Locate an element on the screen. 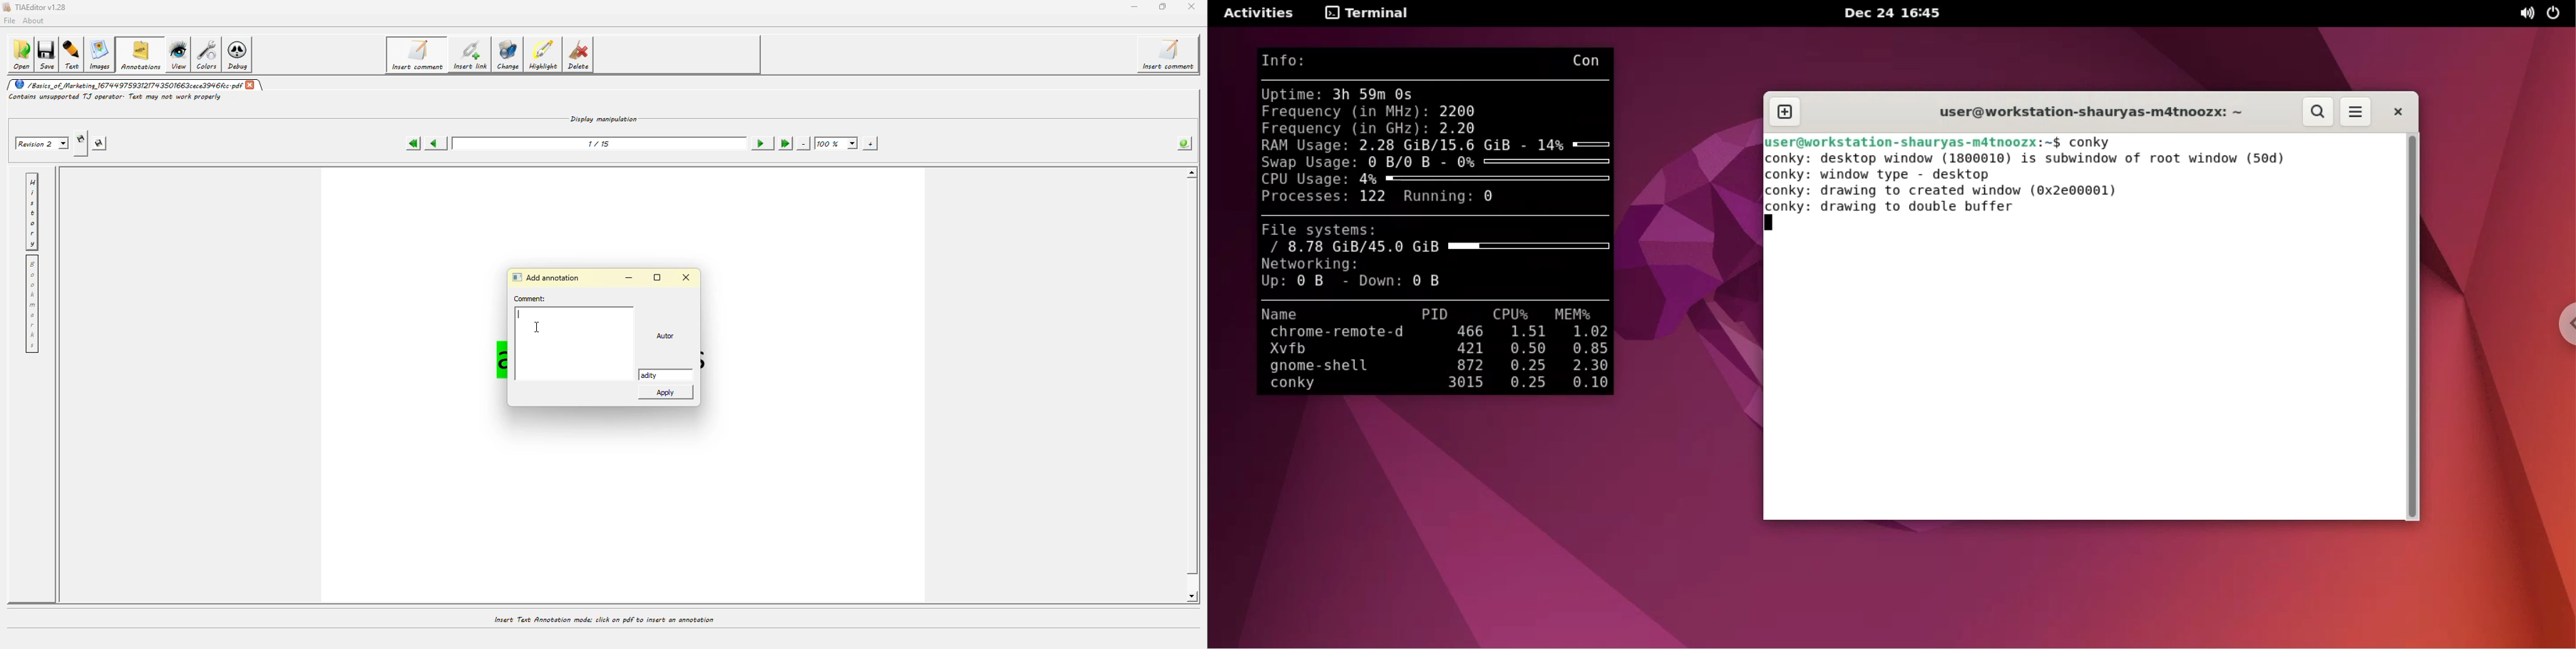 The image size is (2576, 672). first page is located at coordinates (412, 143).